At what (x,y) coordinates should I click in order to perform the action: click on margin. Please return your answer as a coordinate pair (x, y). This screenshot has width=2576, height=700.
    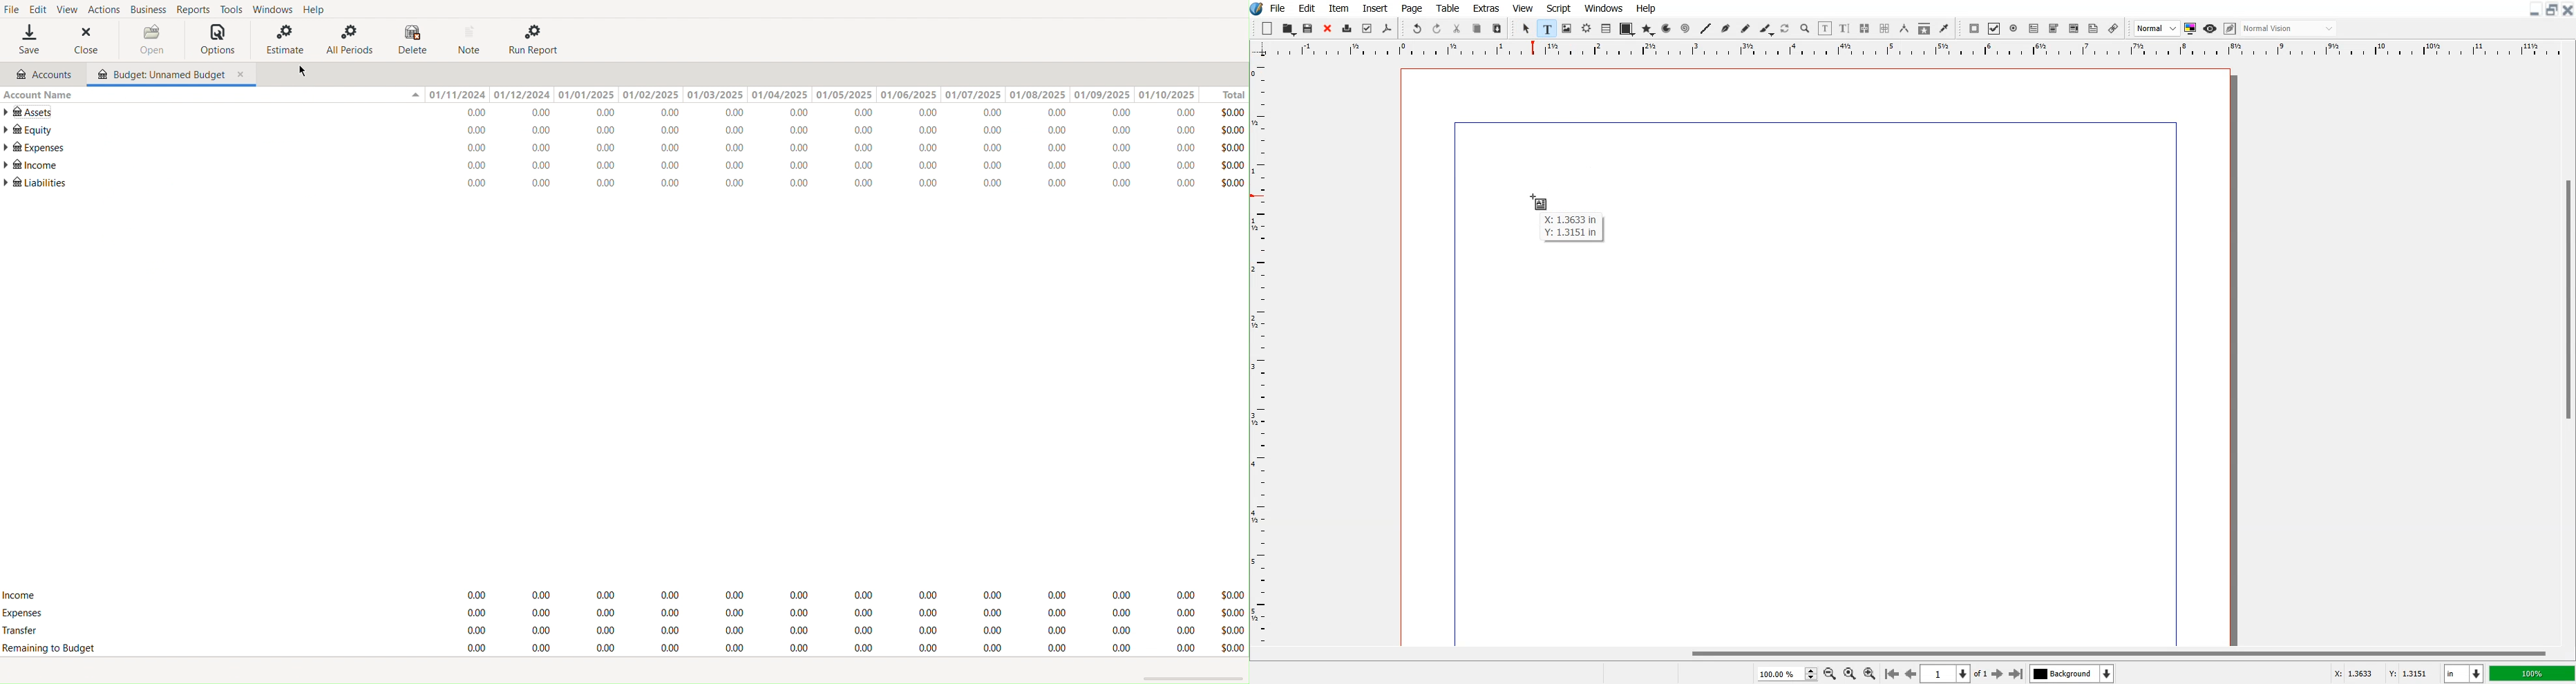
    Looking at the image, I should click on (1452, 386).